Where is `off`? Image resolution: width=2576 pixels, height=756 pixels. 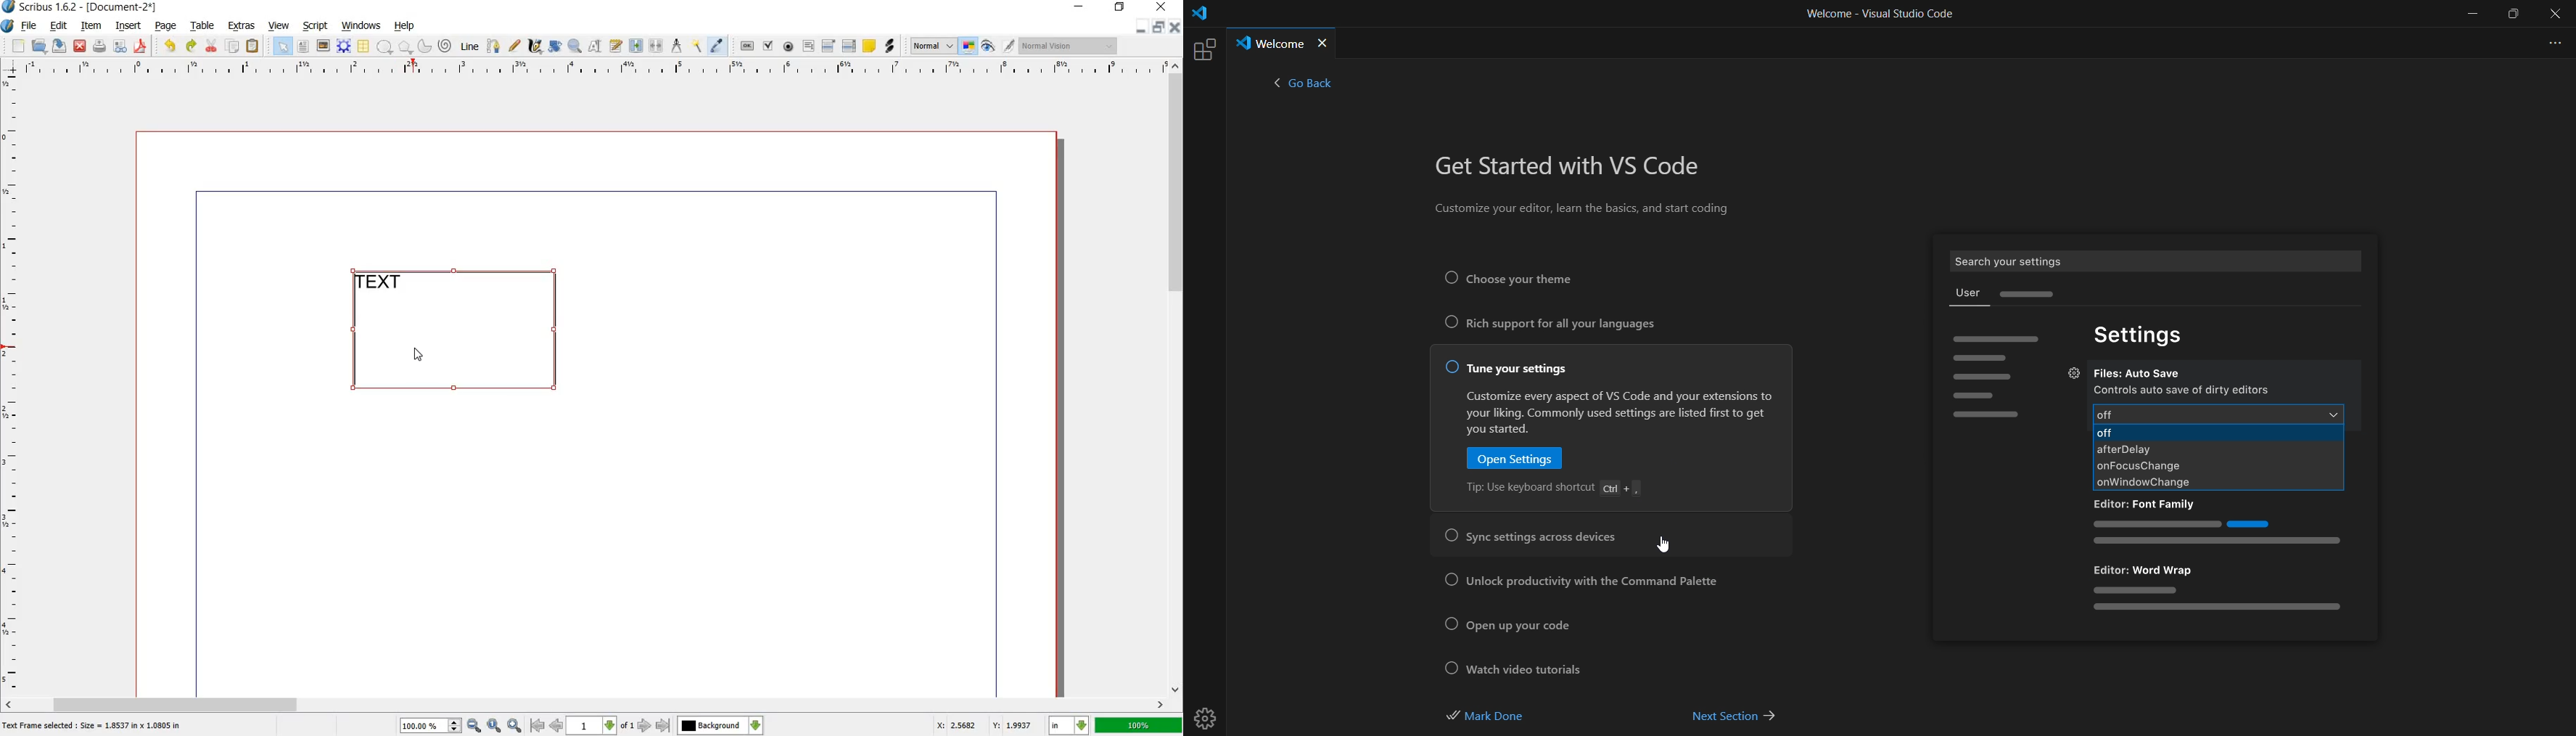 off is located at coordinates (2218, 412).